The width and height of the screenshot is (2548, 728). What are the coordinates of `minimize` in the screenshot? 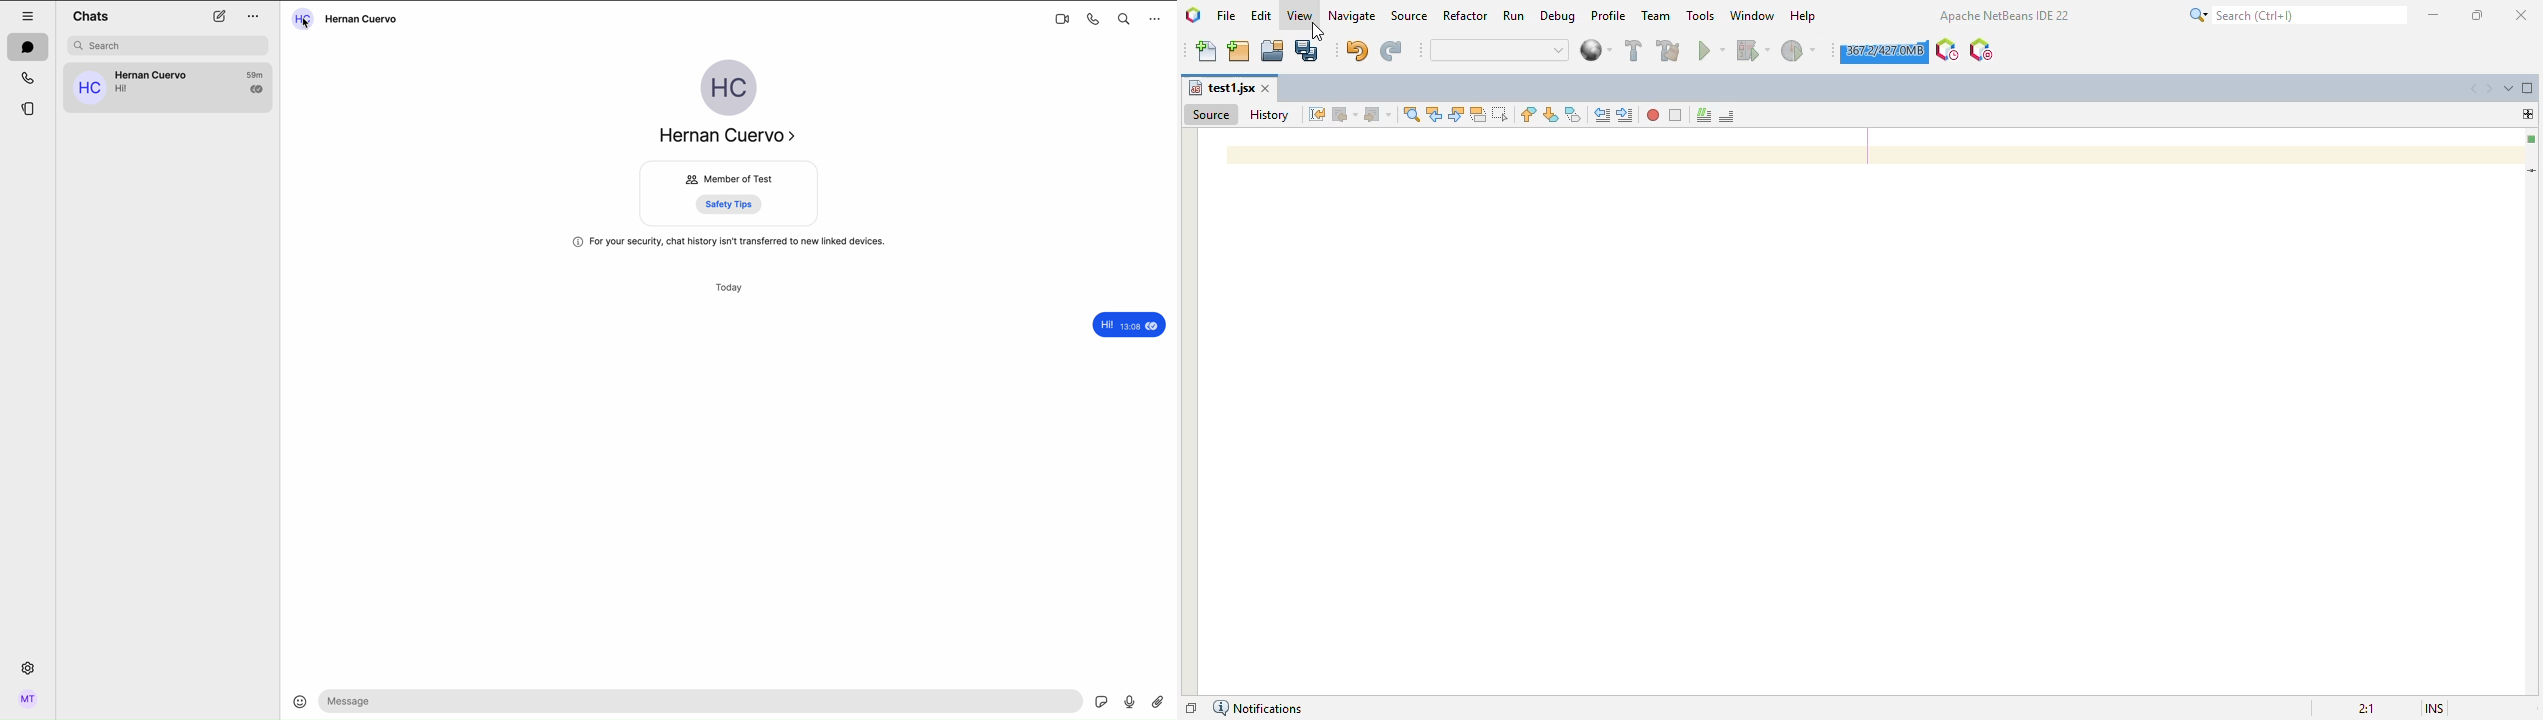 It's located at (2434, 15).